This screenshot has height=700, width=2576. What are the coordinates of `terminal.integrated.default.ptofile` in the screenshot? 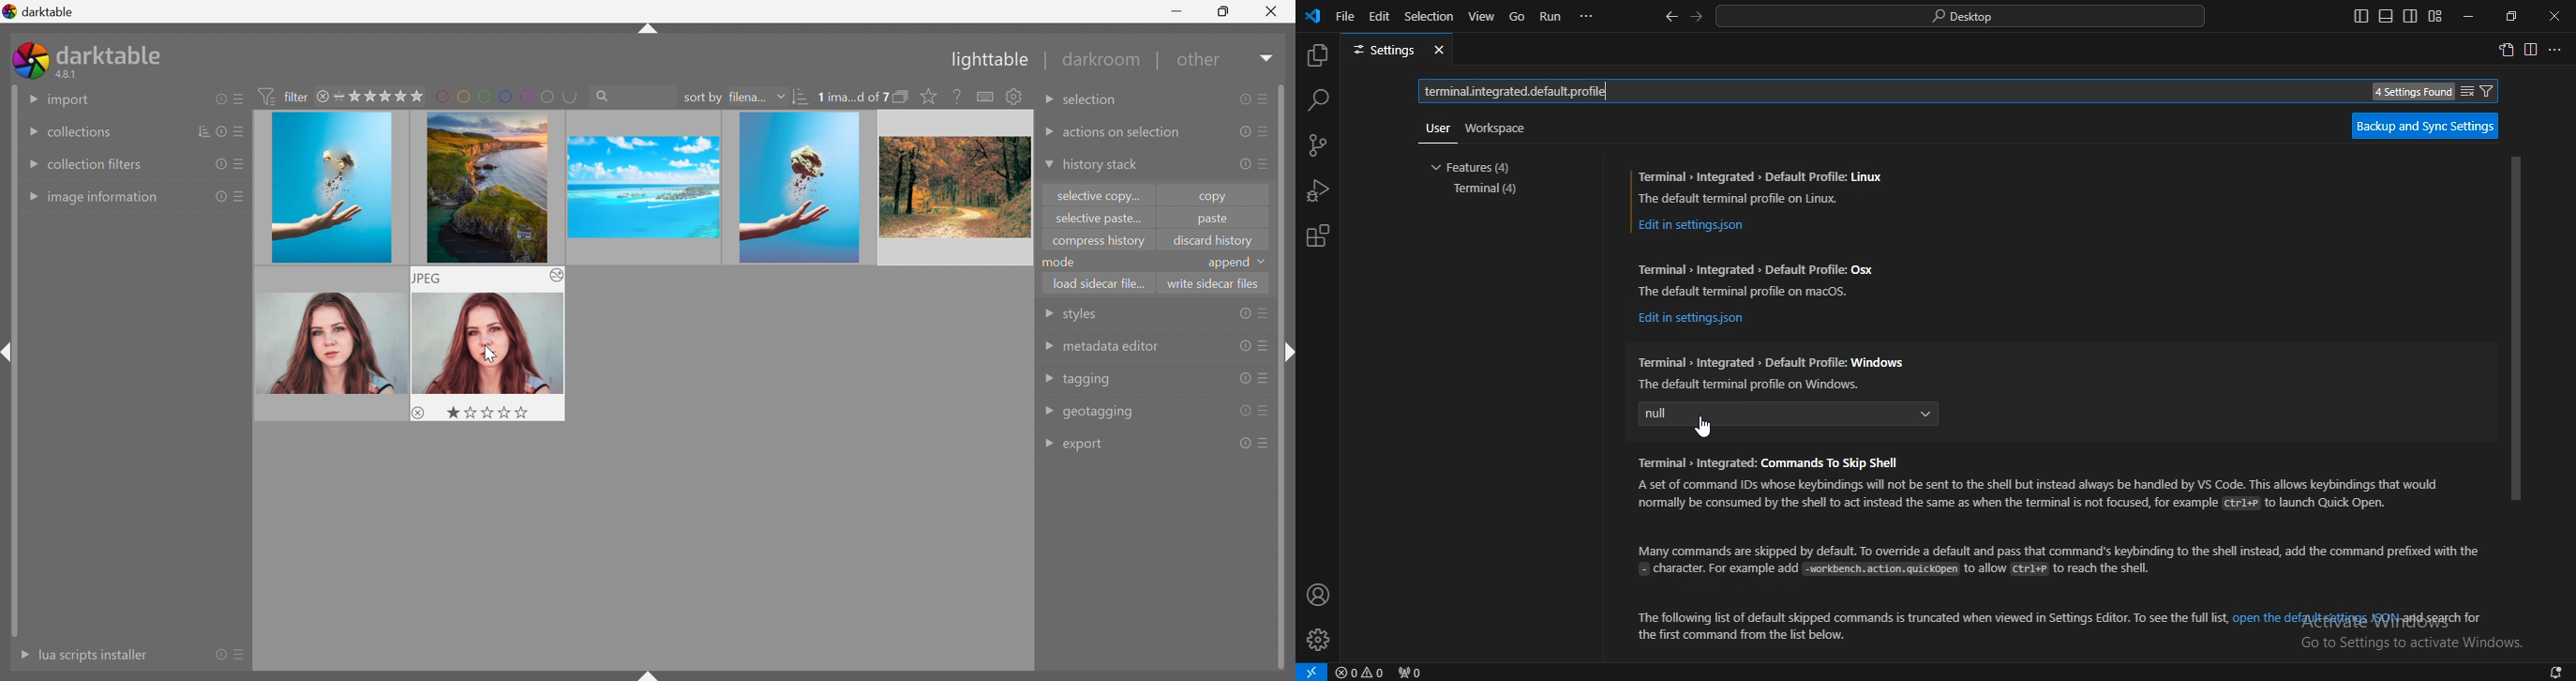 It's located at (1517, 91).